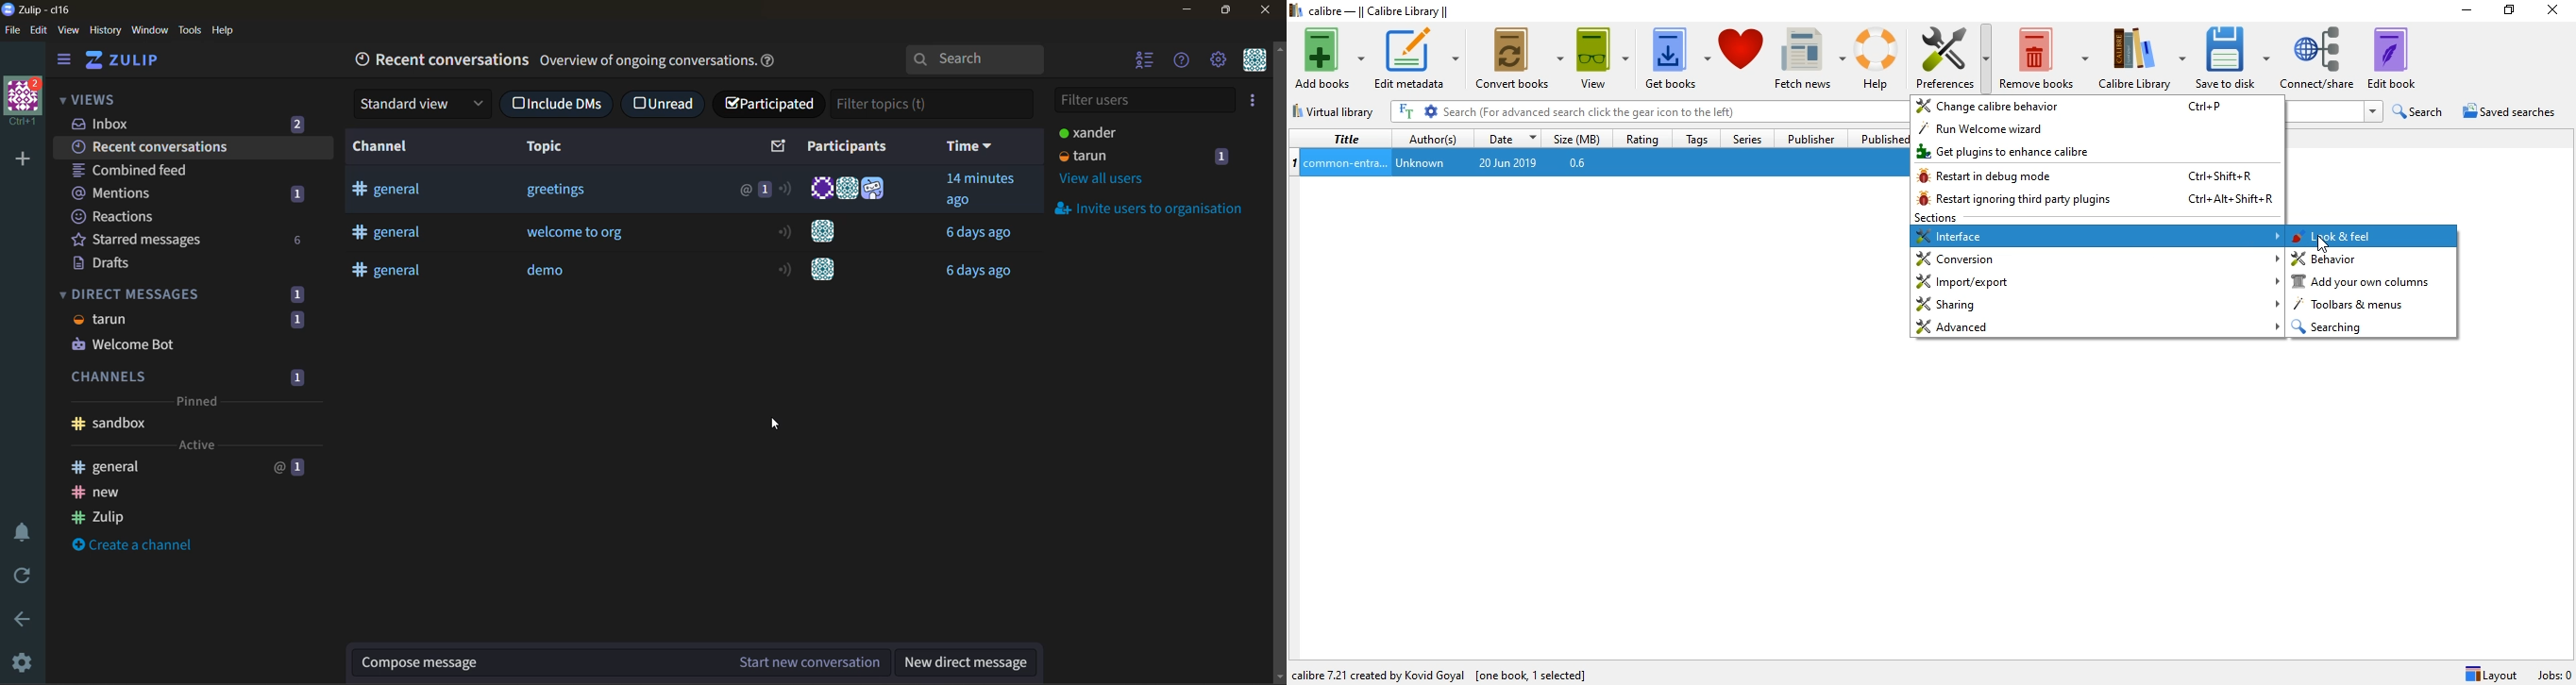  What do you see at coordinates (189, 423) in the screenshot?
I see `sandbox` at bounding box center [189, 423].